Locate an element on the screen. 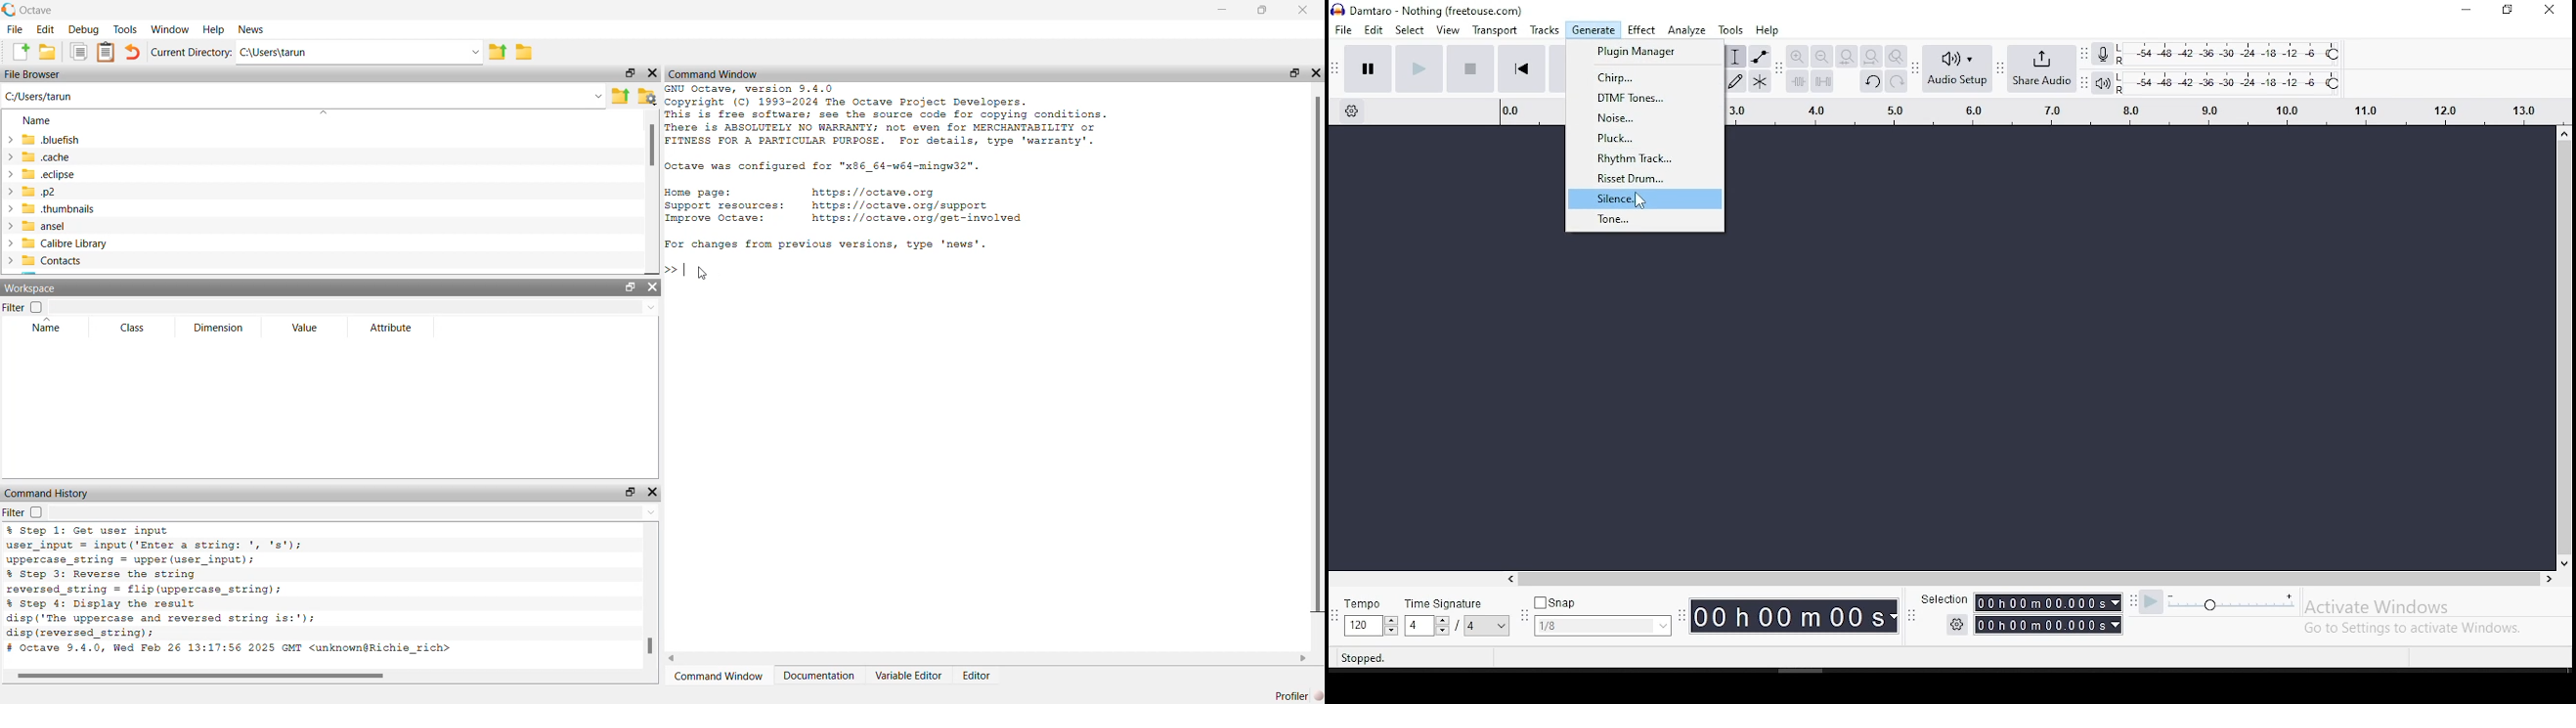  prompt cursor is located at coordinates (667, 268).